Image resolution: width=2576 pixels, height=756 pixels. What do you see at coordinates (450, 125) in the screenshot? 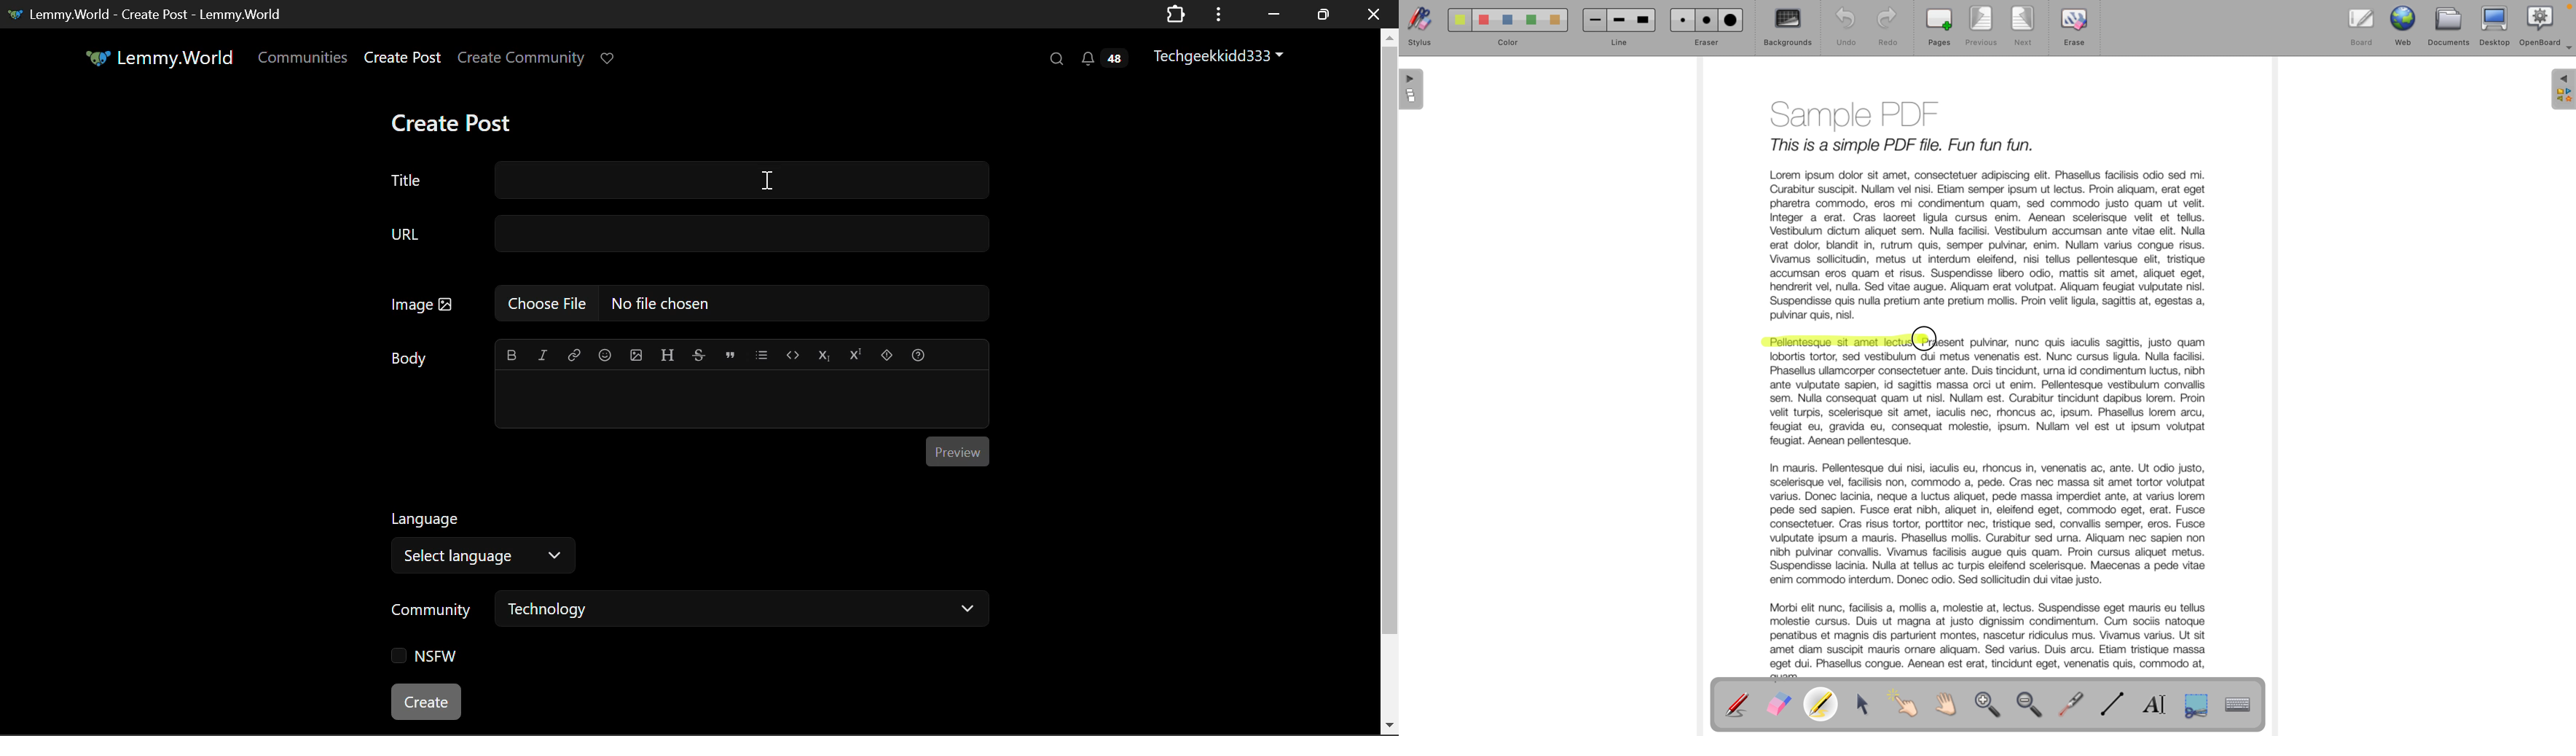
I see `Create Post` at bounding box center [450, 125].